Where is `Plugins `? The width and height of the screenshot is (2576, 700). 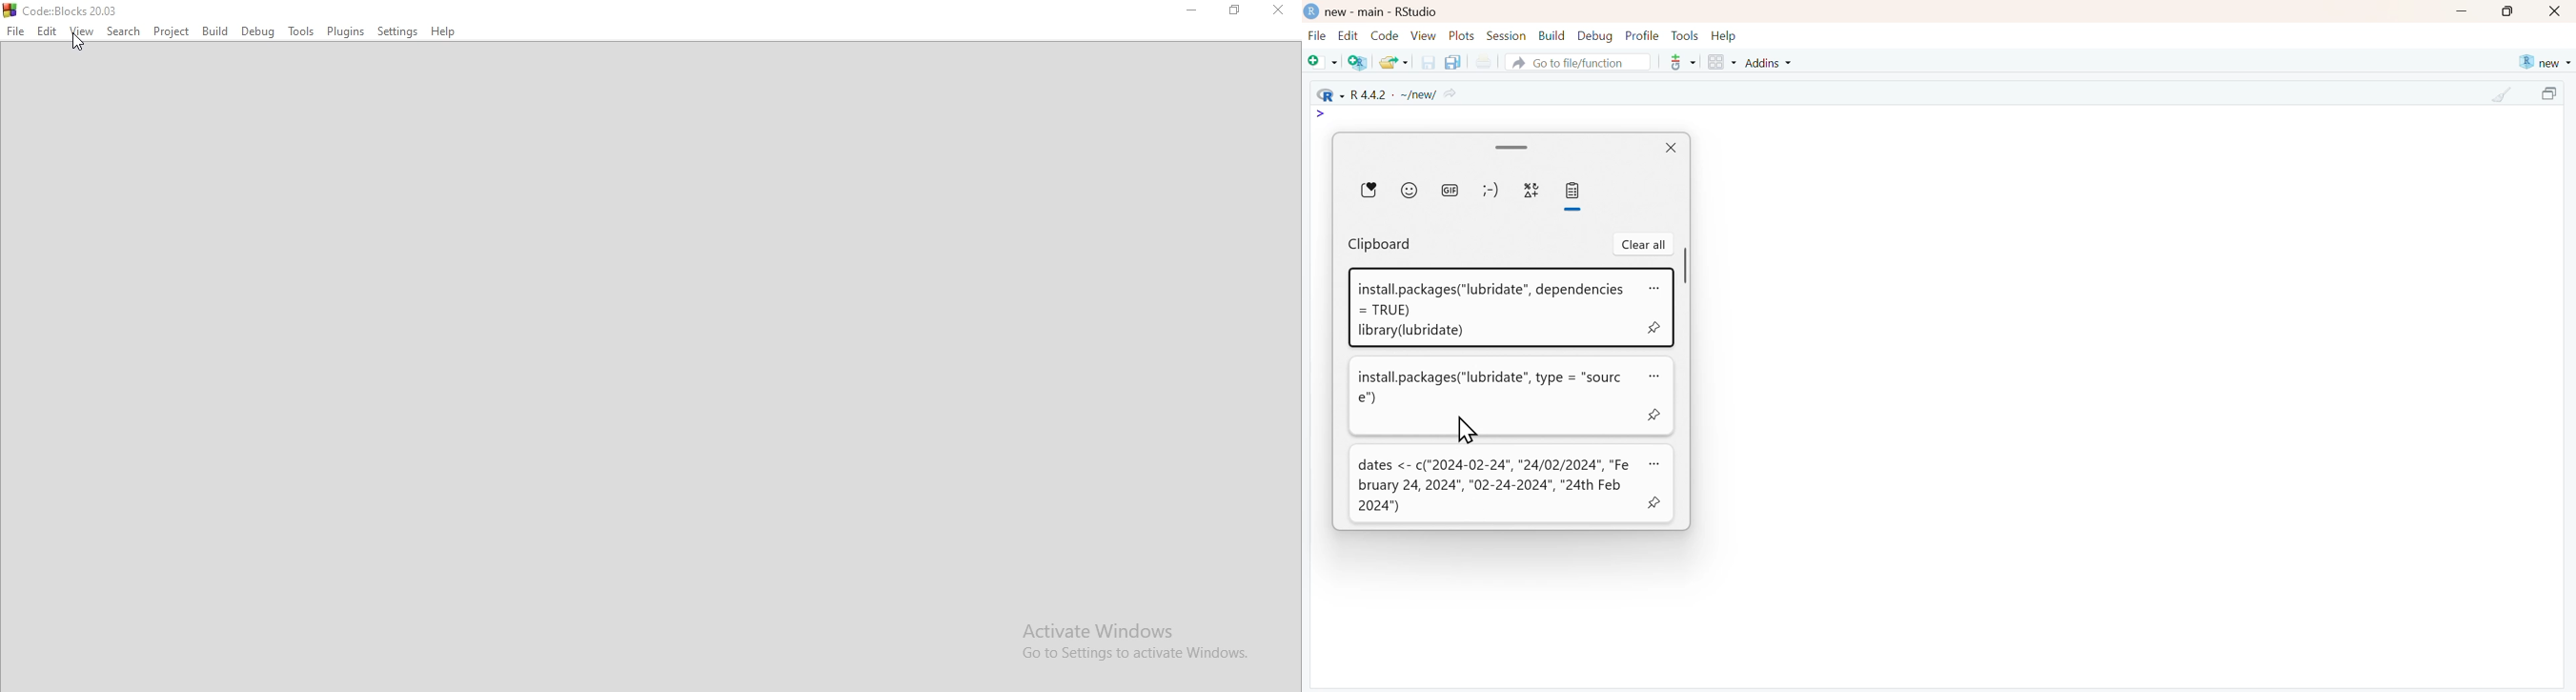
Plugins  is located at coordinates (346, 31).